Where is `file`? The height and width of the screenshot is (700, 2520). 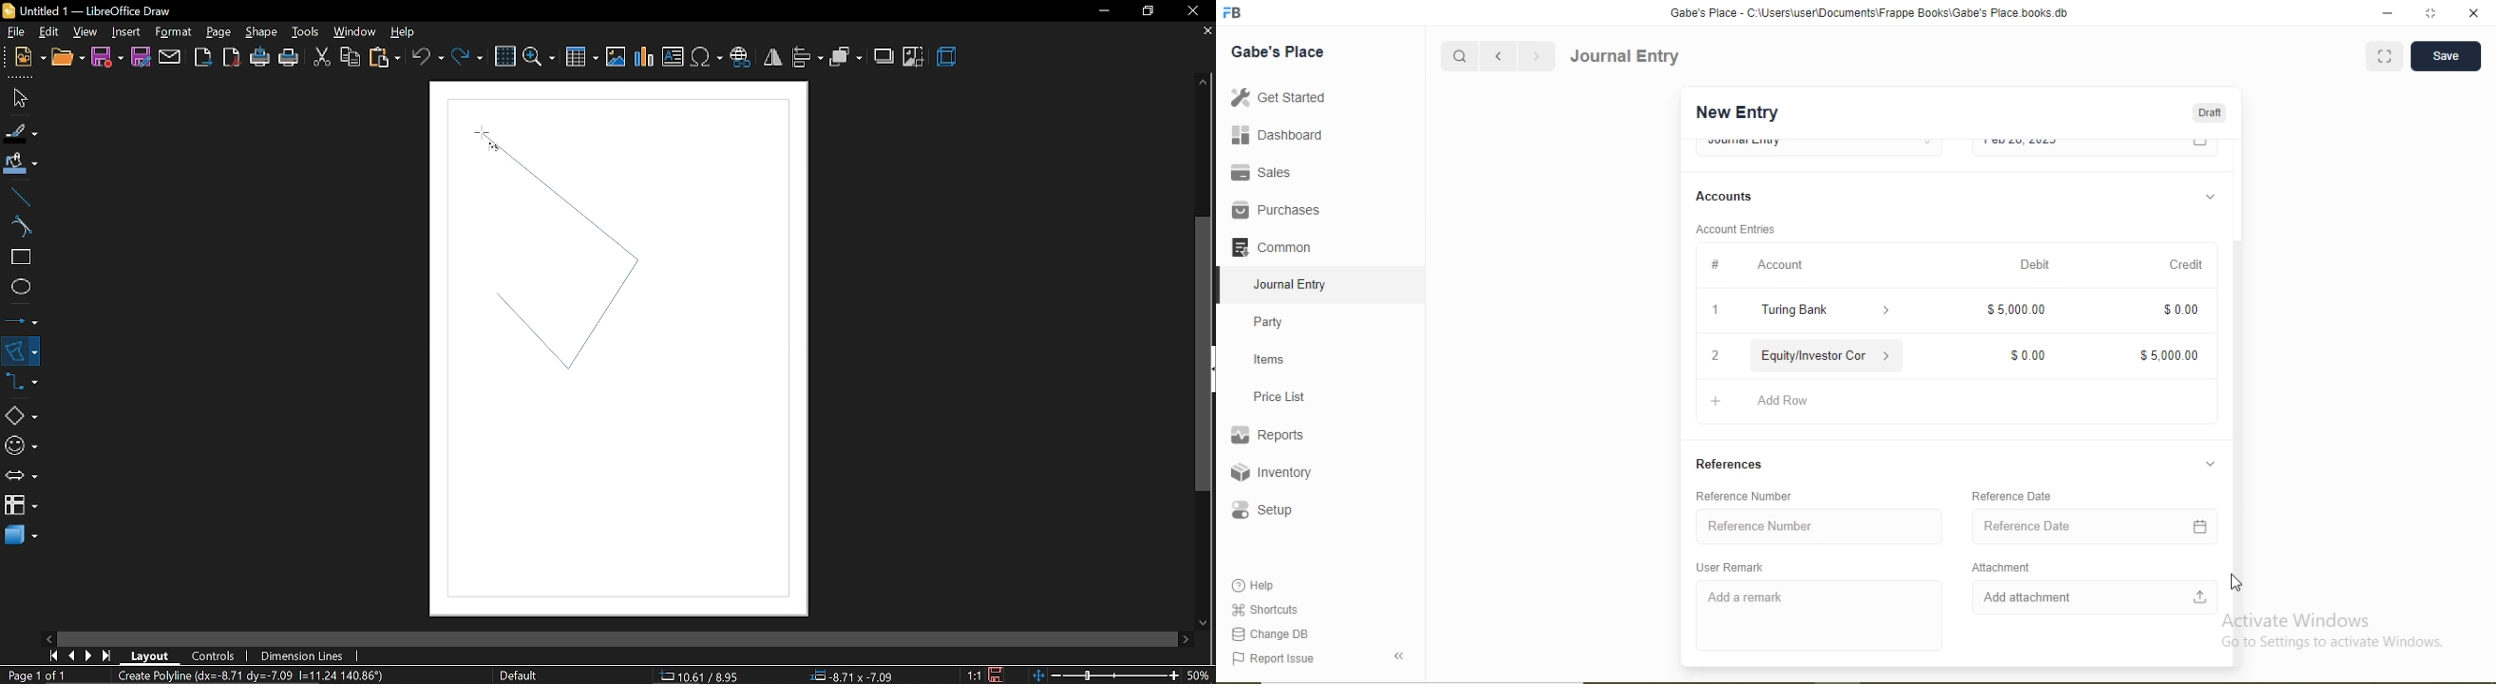 file is located at coordinates (16, 32).